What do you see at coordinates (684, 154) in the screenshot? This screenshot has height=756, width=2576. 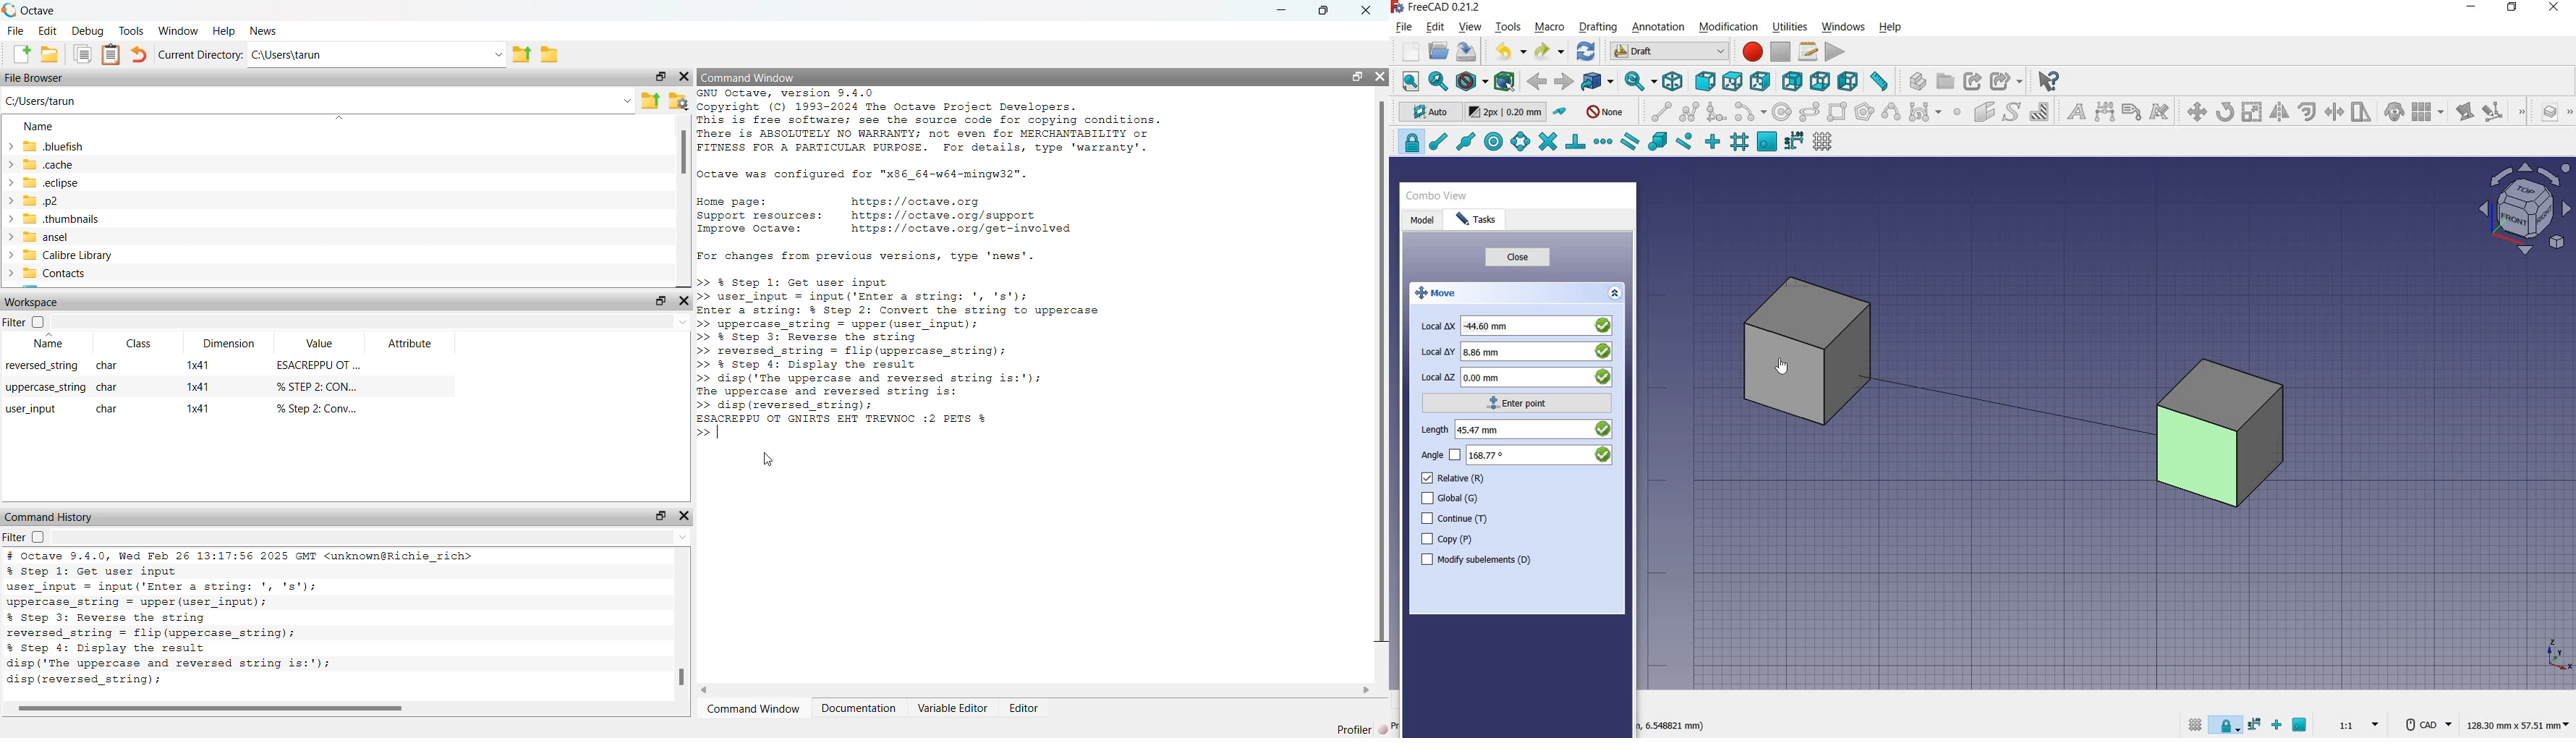 I see `scrollbar` at bounding box center [684, 154].